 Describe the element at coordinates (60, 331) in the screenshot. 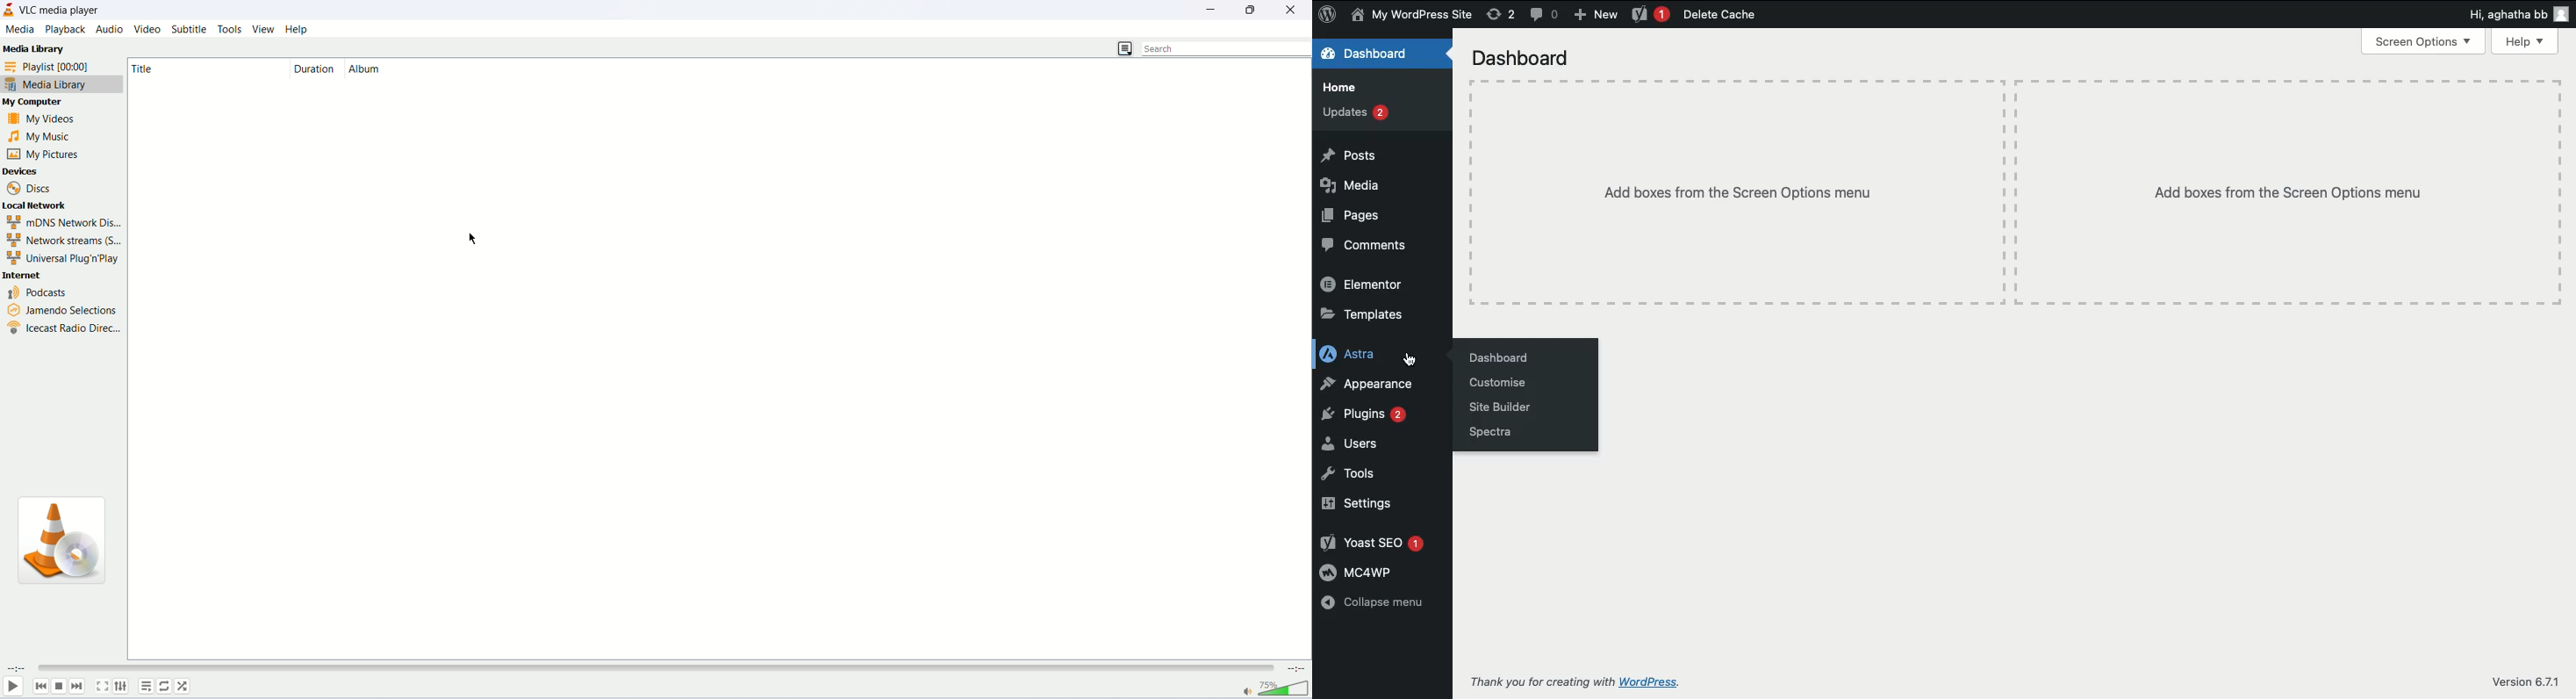

I see `icecast radio` at that location.